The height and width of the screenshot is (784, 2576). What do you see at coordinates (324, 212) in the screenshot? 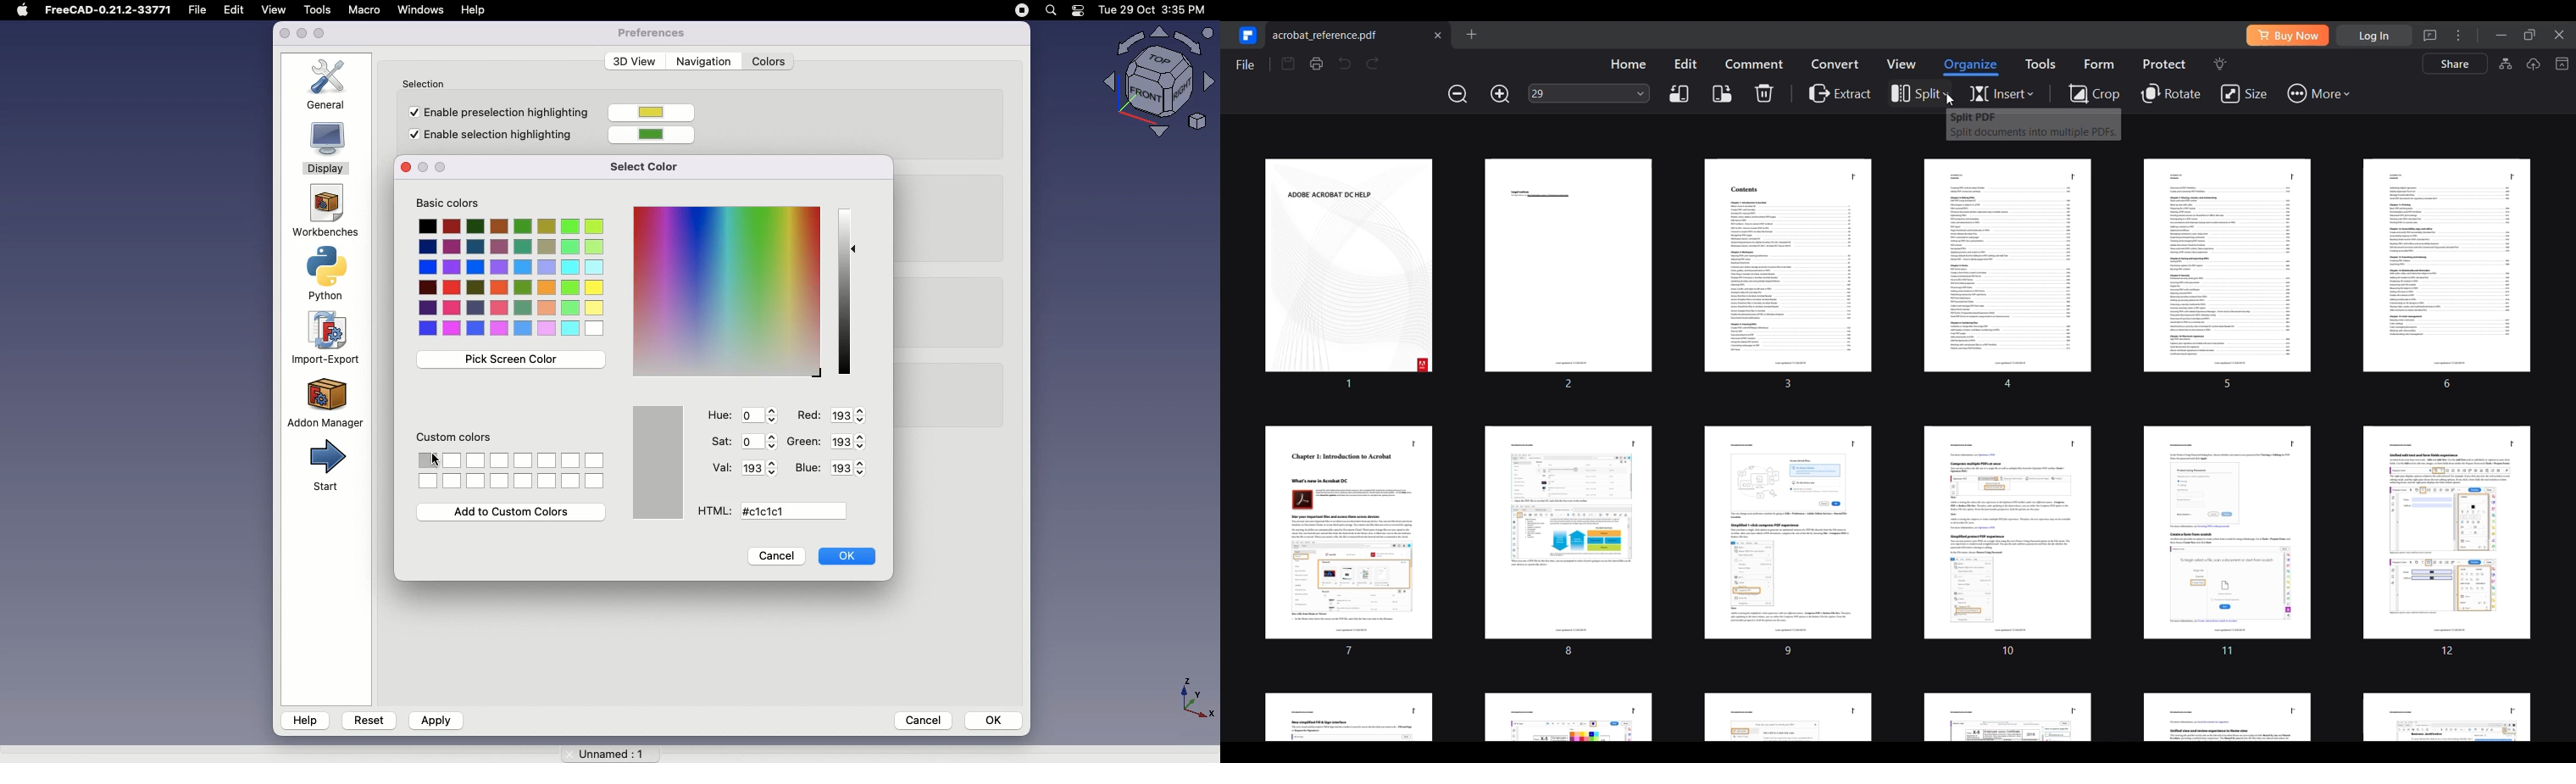
I see `Workbenches` at bounding box center [324, 212].